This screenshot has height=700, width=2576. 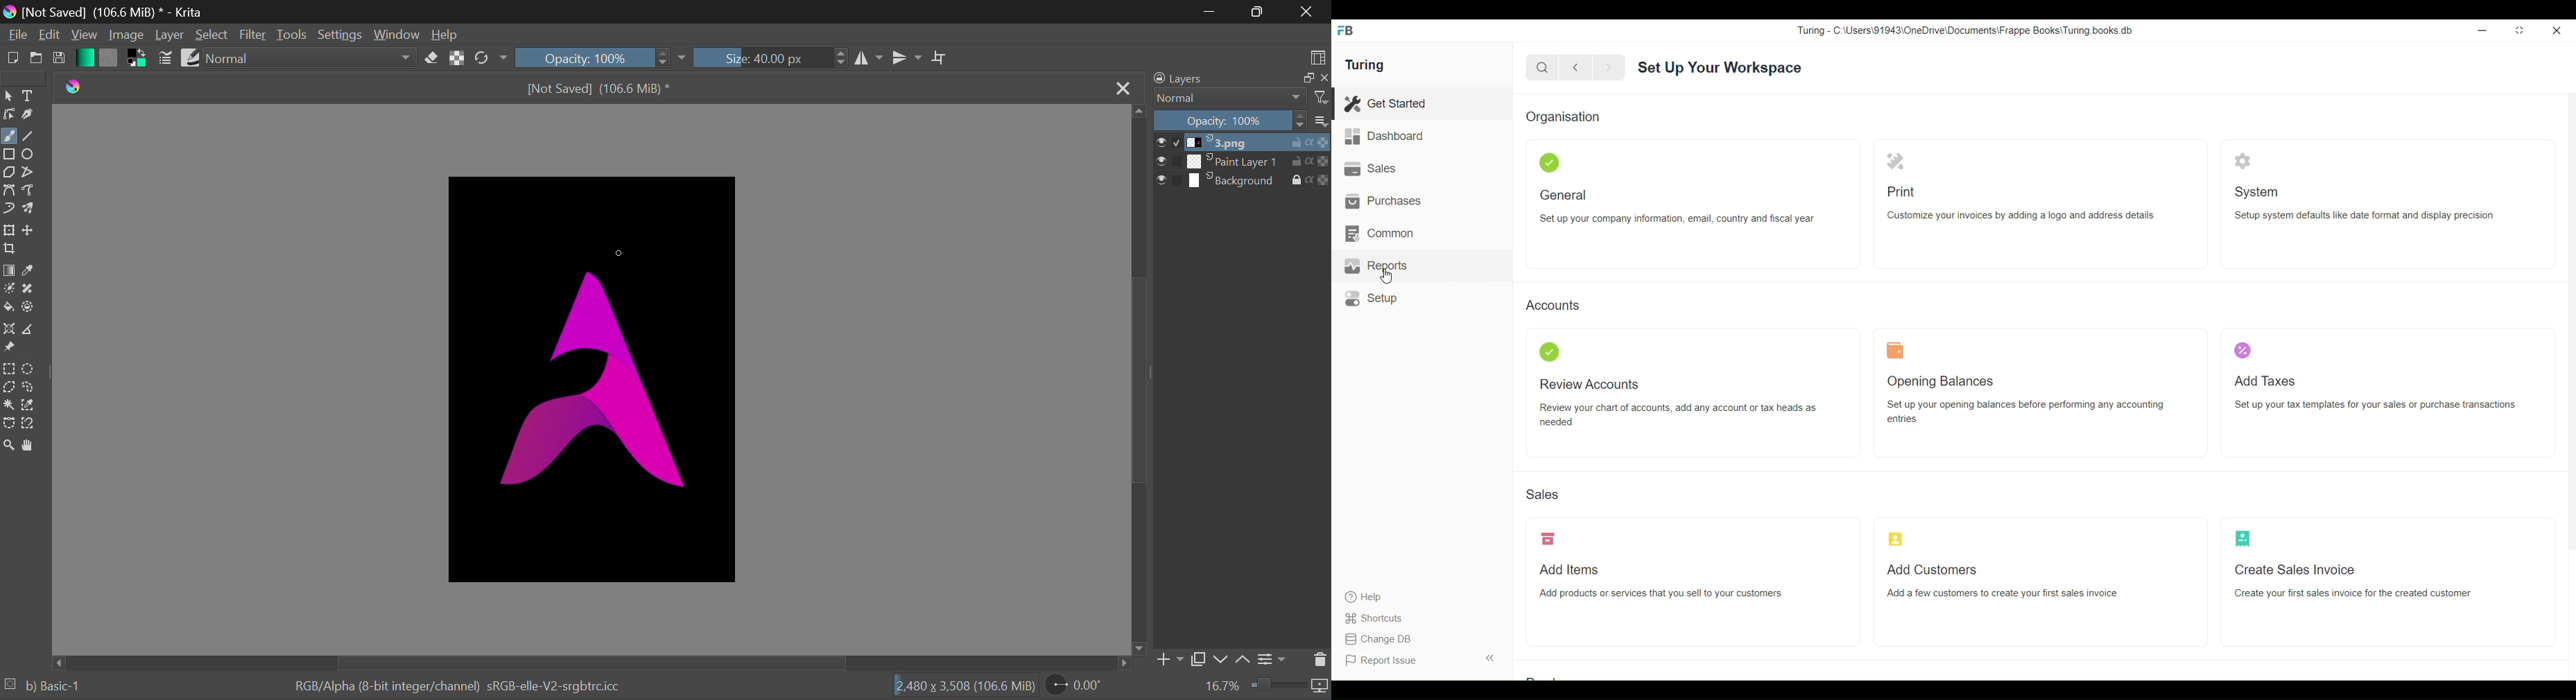 What do you see at coordinates (2556, 30) in the screenshot?
I see `Close` at bounding box center [2556, 30].